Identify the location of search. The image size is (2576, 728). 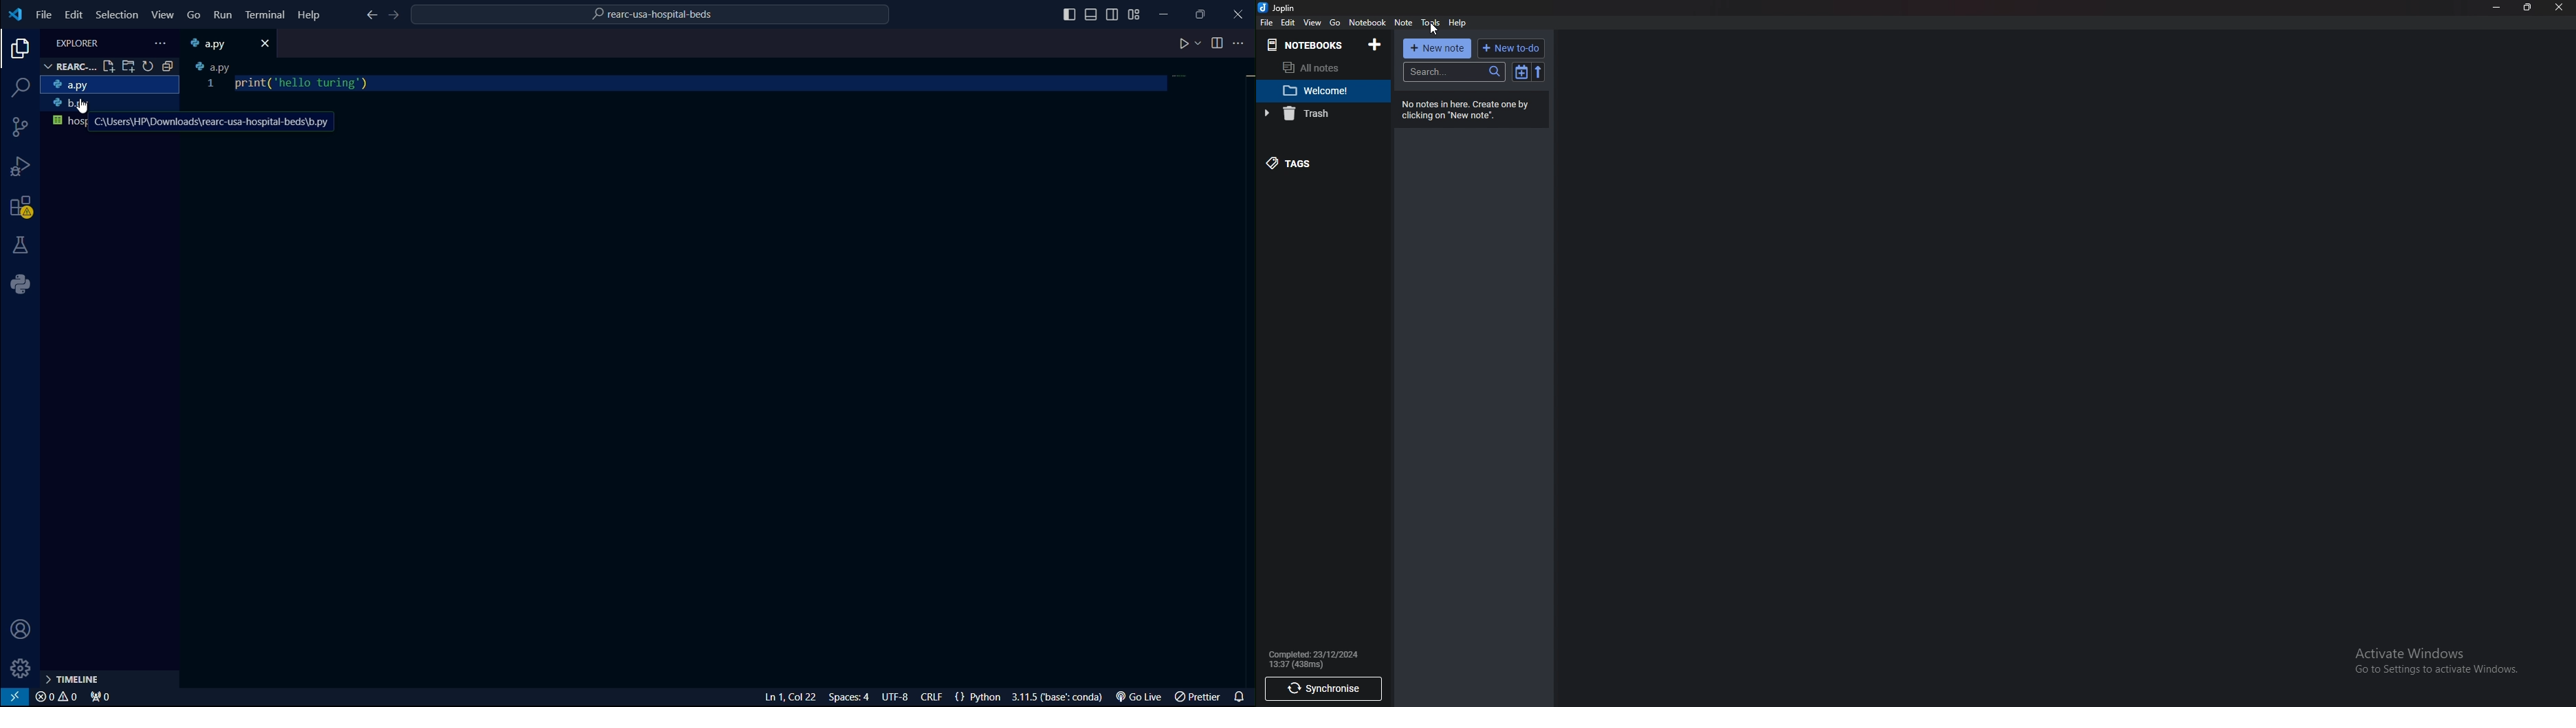
(1455, 72).